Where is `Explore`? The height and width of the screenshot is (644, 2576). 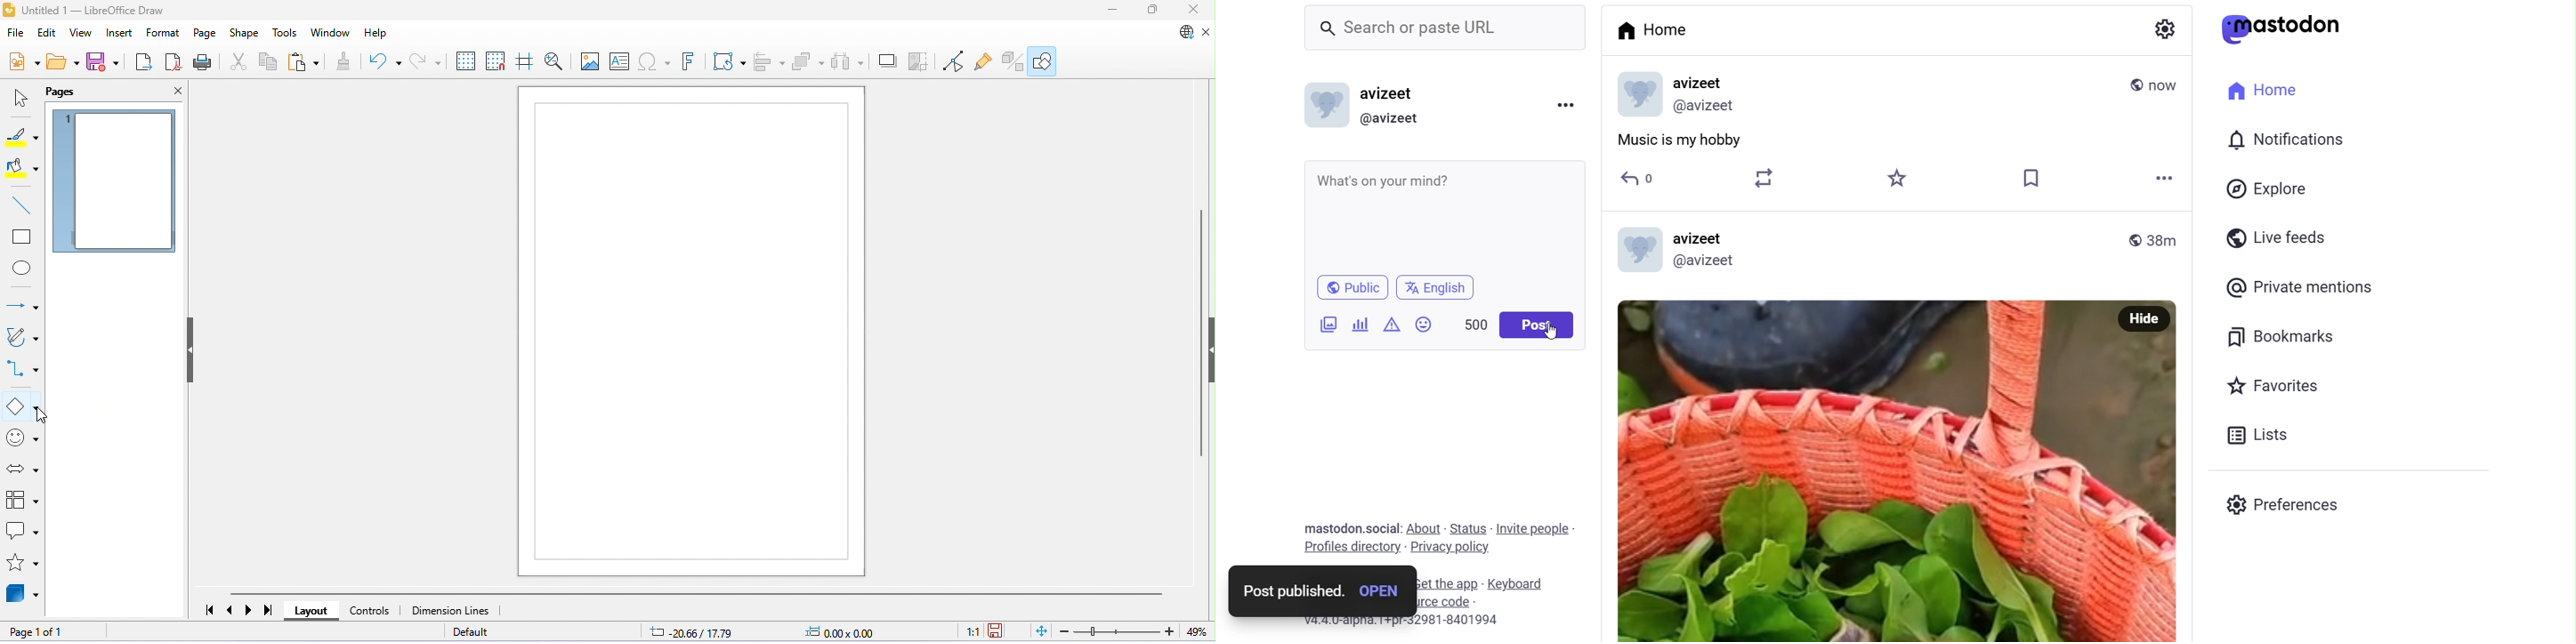 Explore is located at coordinates (2270, 190).